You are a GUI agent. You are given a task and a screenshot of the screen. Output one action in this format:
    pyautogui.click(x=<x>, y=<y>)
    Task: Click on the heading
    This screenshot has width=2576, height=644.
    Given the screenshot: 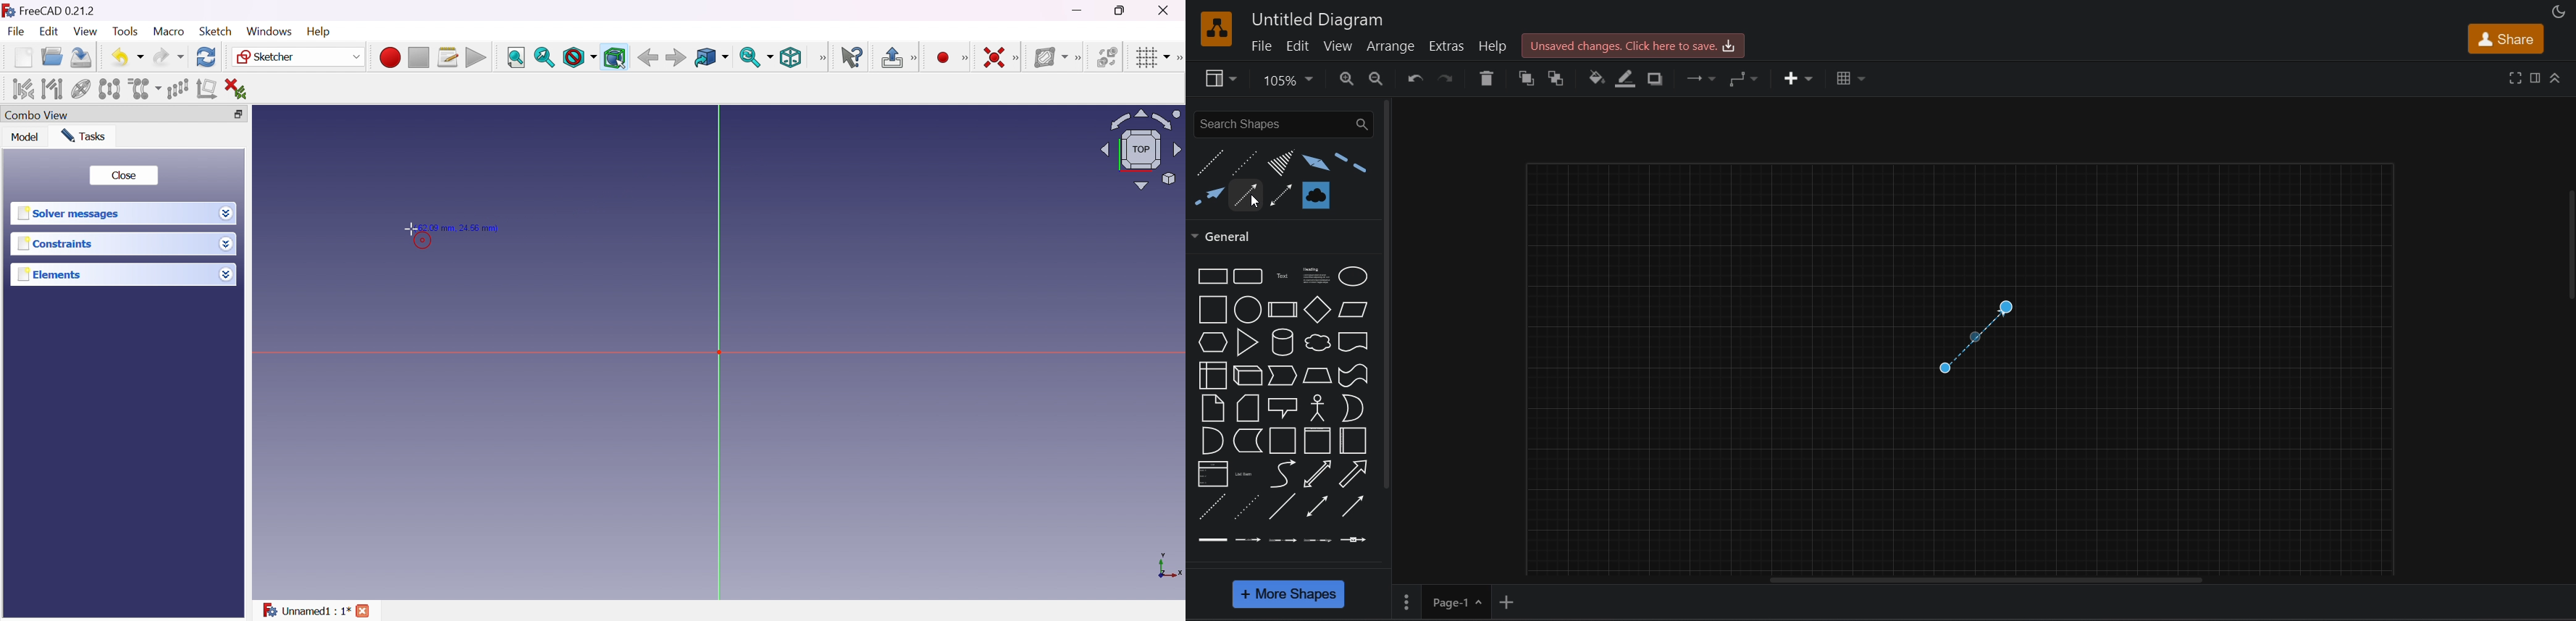 What is the action you would take?
    pyautogui.click(x=1313, y=276)
    